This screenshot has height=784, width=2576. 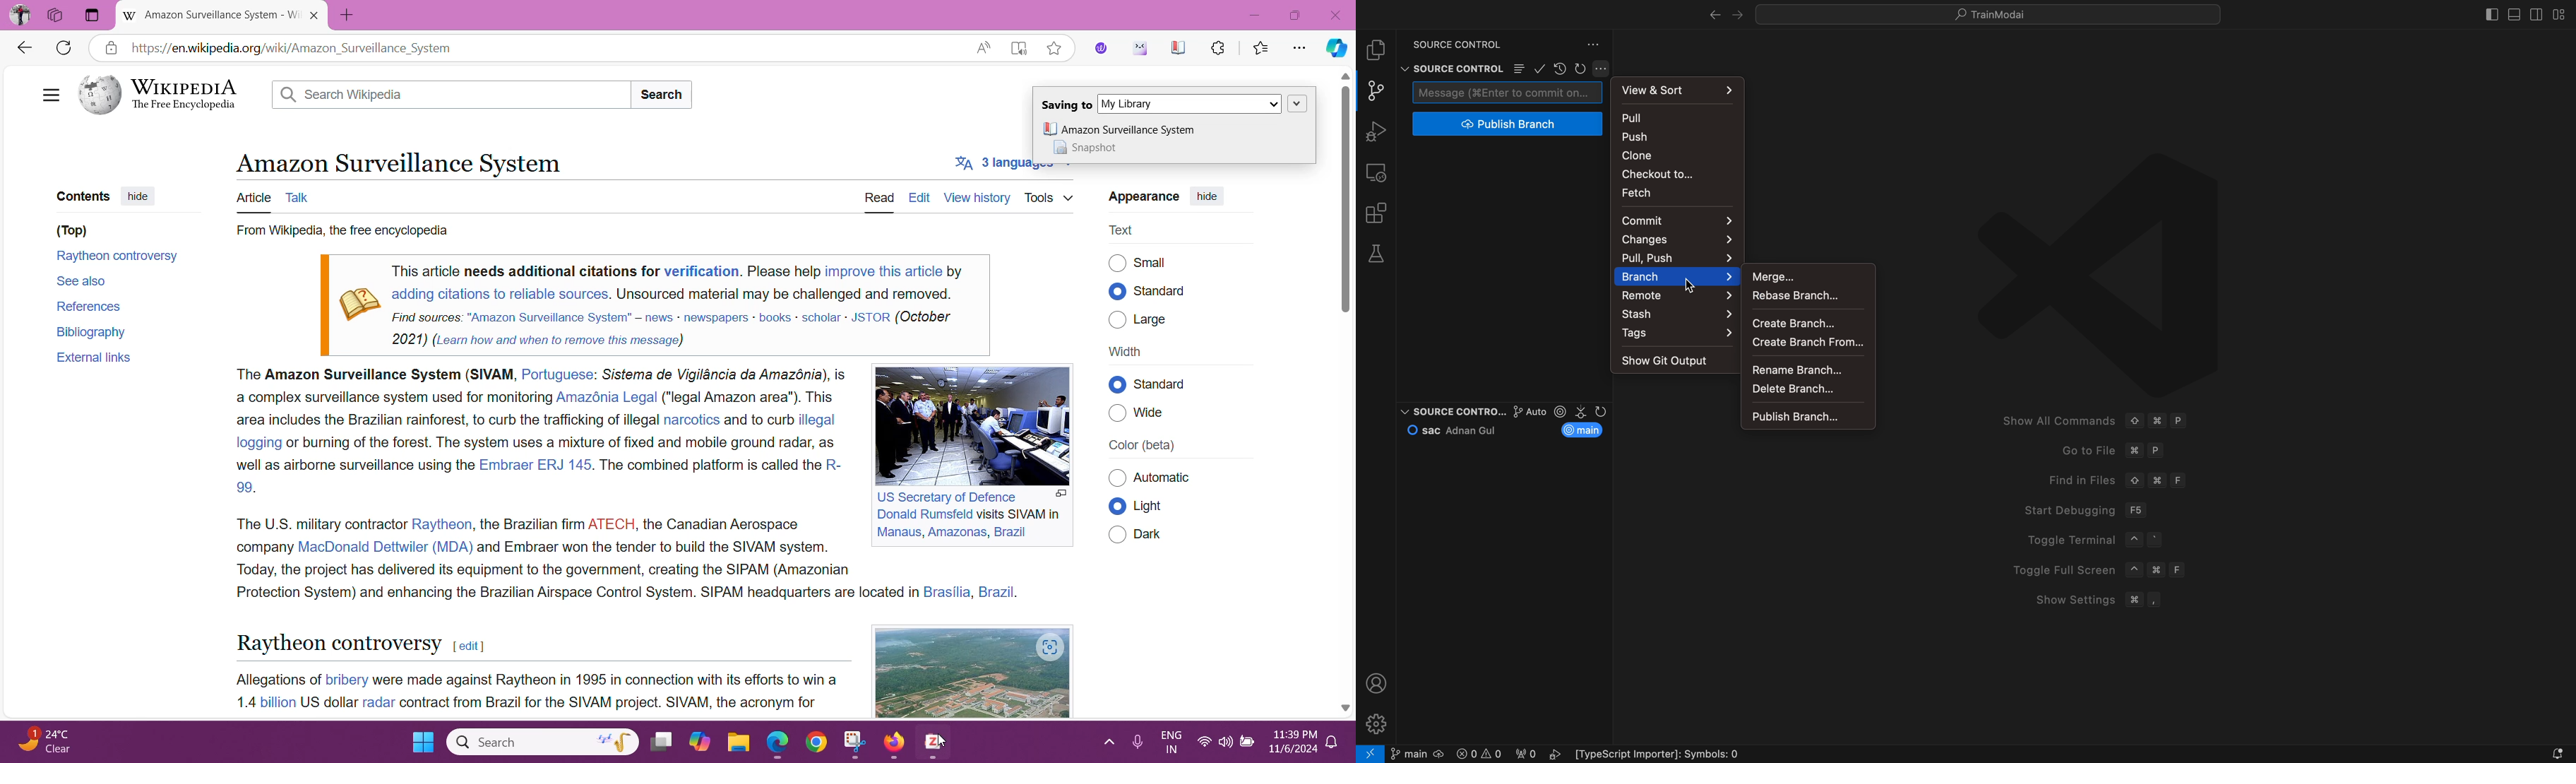 What do you see at coordinates (541, 741) in the screenshot?
I see `Windows Search` at bounding box center [541, 741].